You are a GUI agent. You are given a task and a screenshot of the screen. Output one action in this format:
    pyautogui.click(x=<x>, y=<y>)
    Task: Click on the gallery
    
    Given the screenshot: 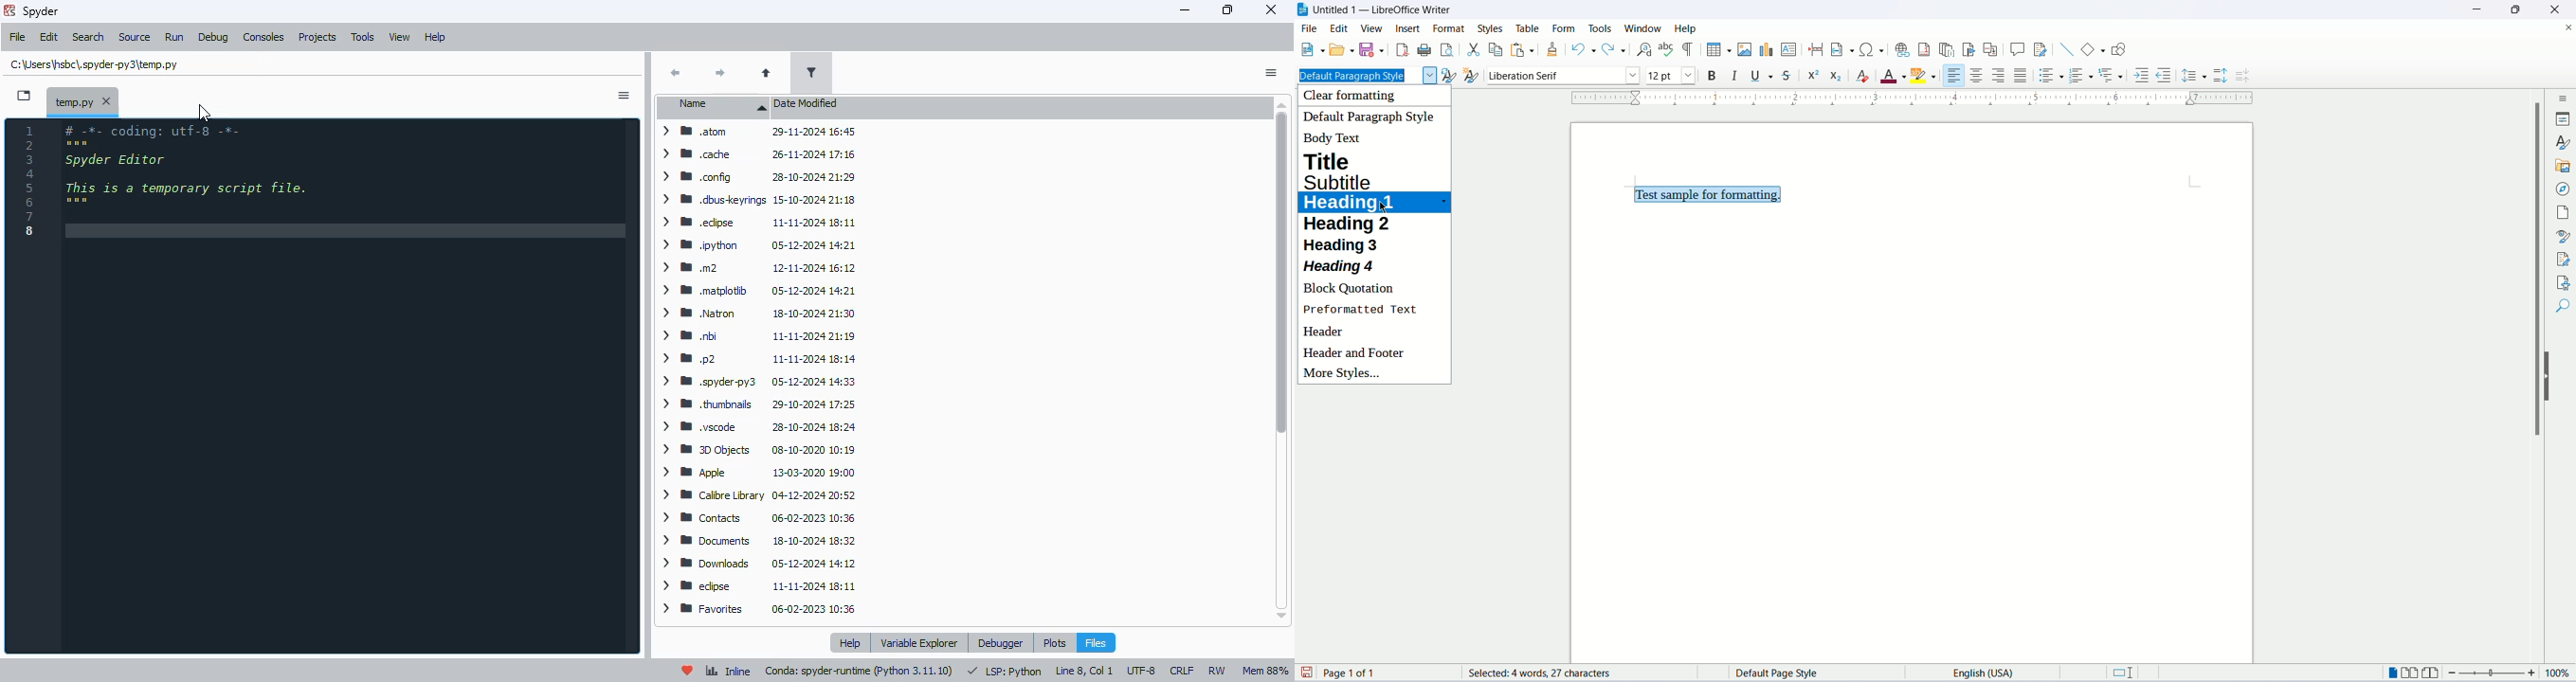 What is the action you would take?
    pyautogui.click(x=2565, y=168)
    